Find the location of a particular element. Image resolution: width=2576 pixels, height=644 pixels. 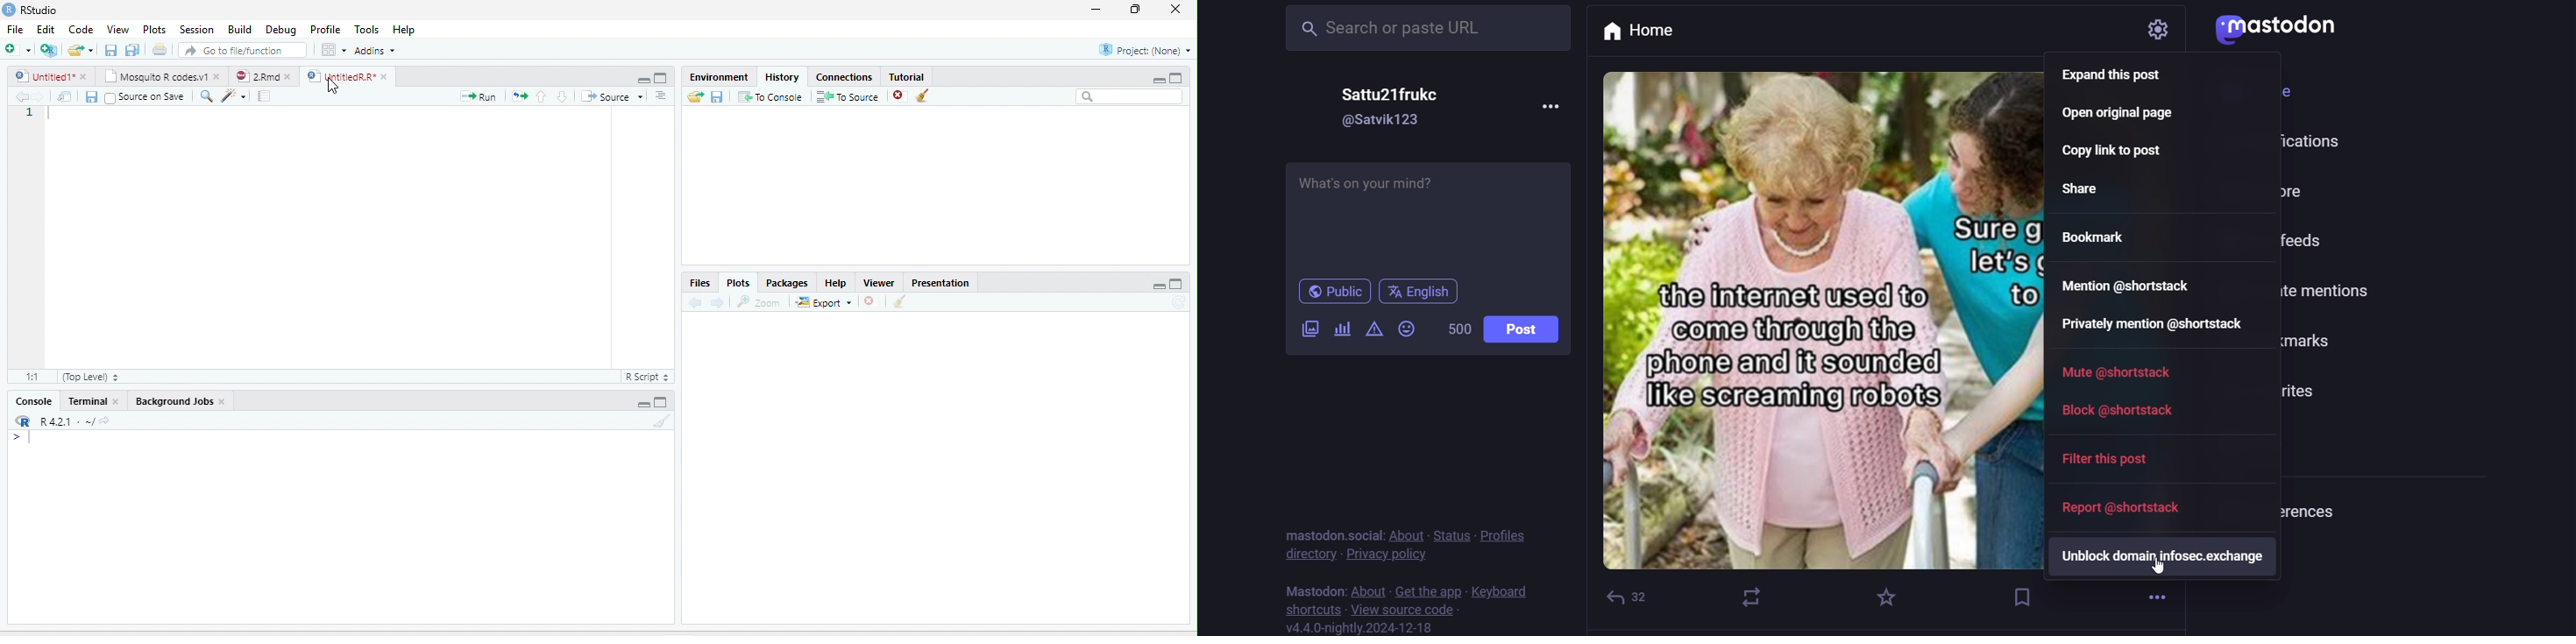

Minimize is located at coordinates (642, 405).